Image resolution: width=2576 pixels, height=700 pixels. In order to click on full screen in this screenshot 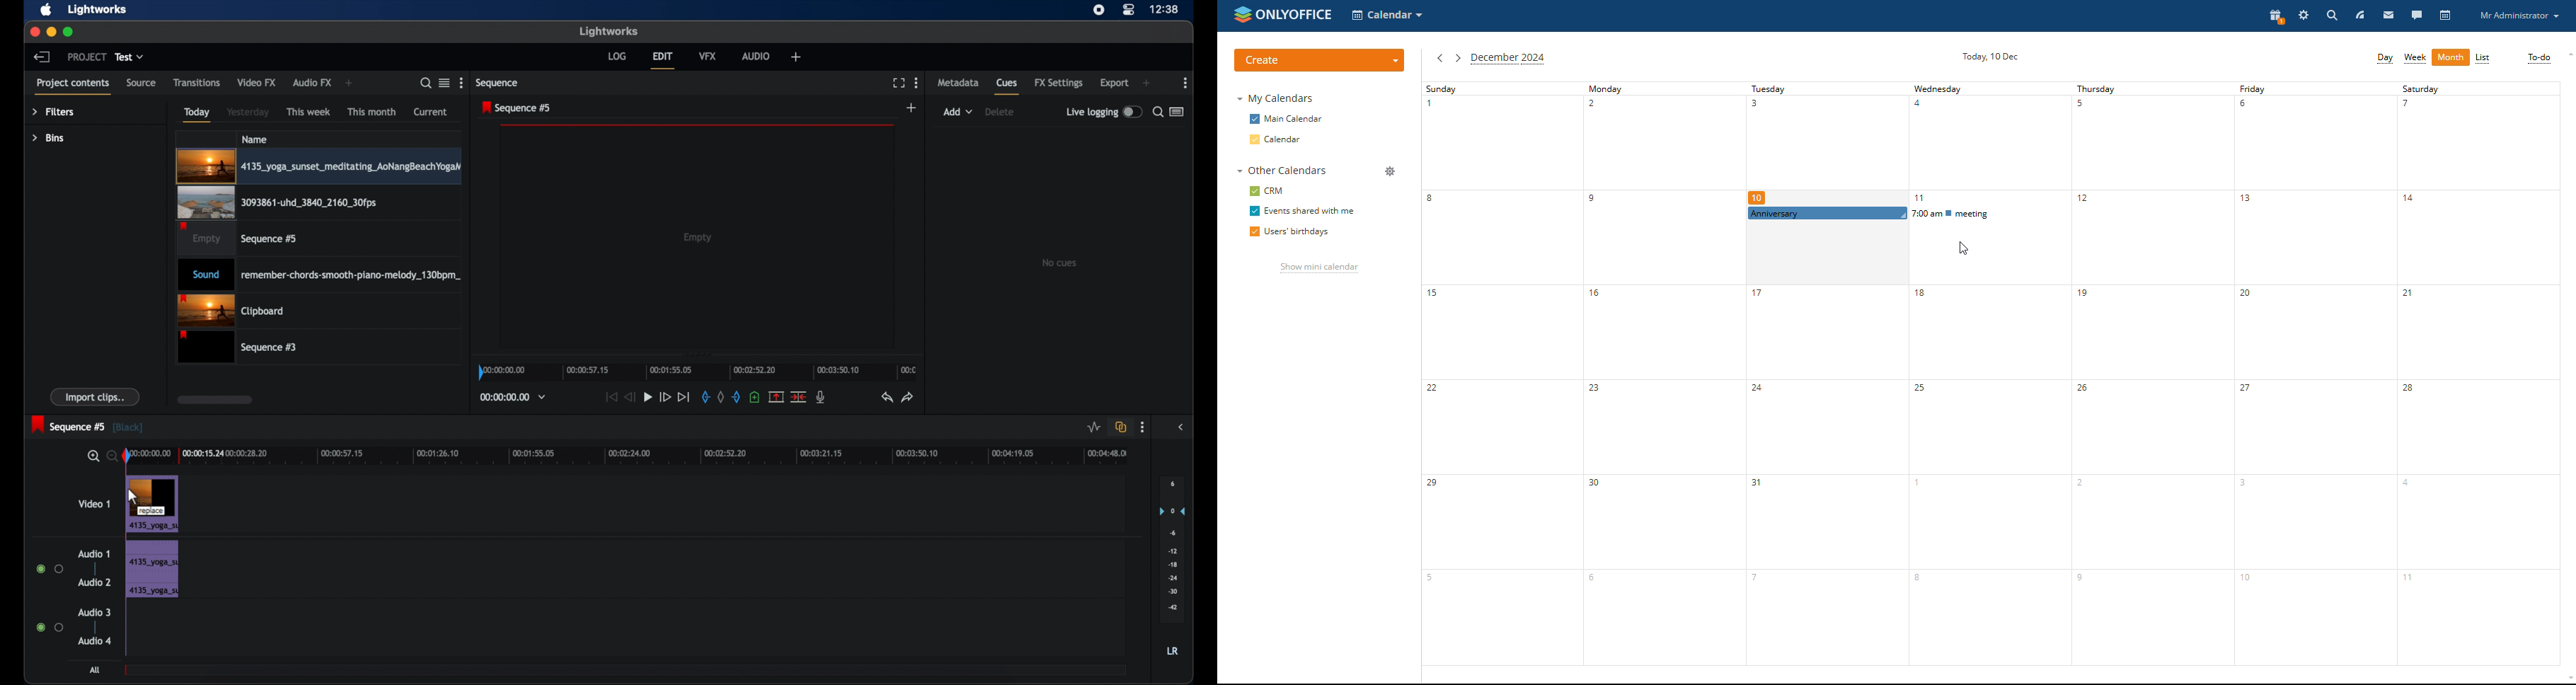, I will do `click(899, 82)`.